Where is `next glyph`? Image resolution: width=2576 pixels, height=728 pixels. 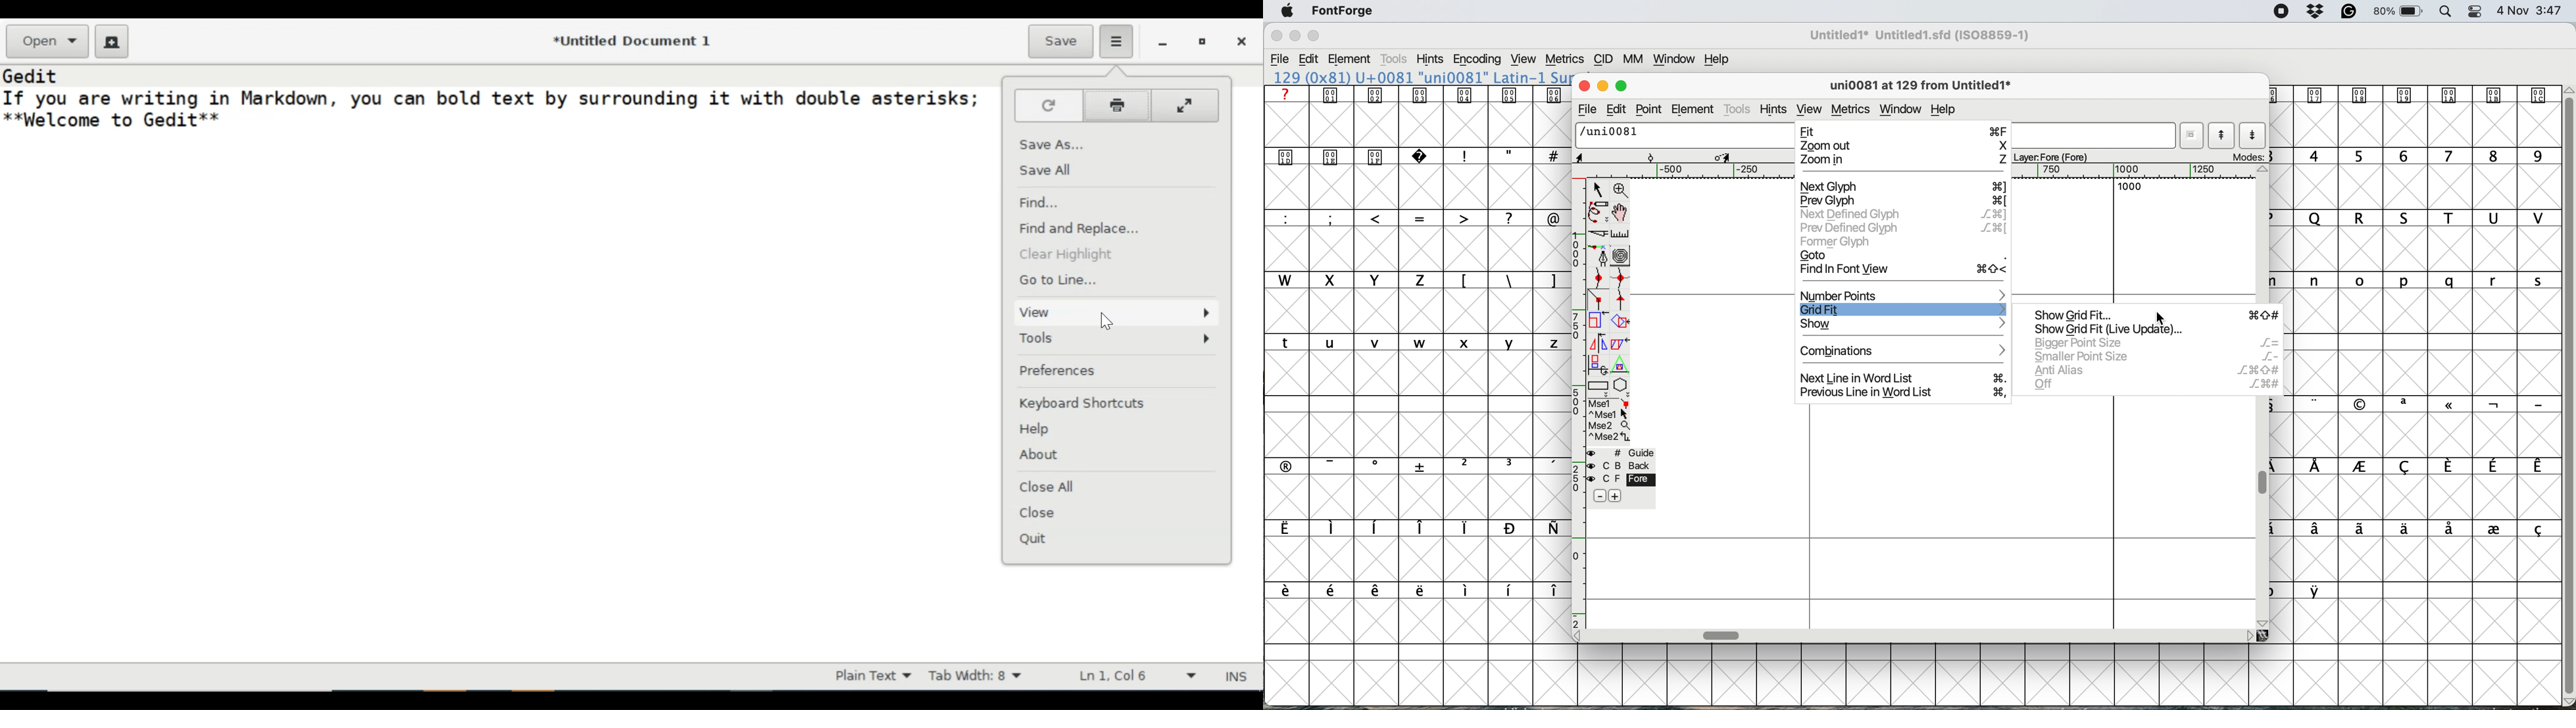
next glyph is located at coordinates (1902, 187).